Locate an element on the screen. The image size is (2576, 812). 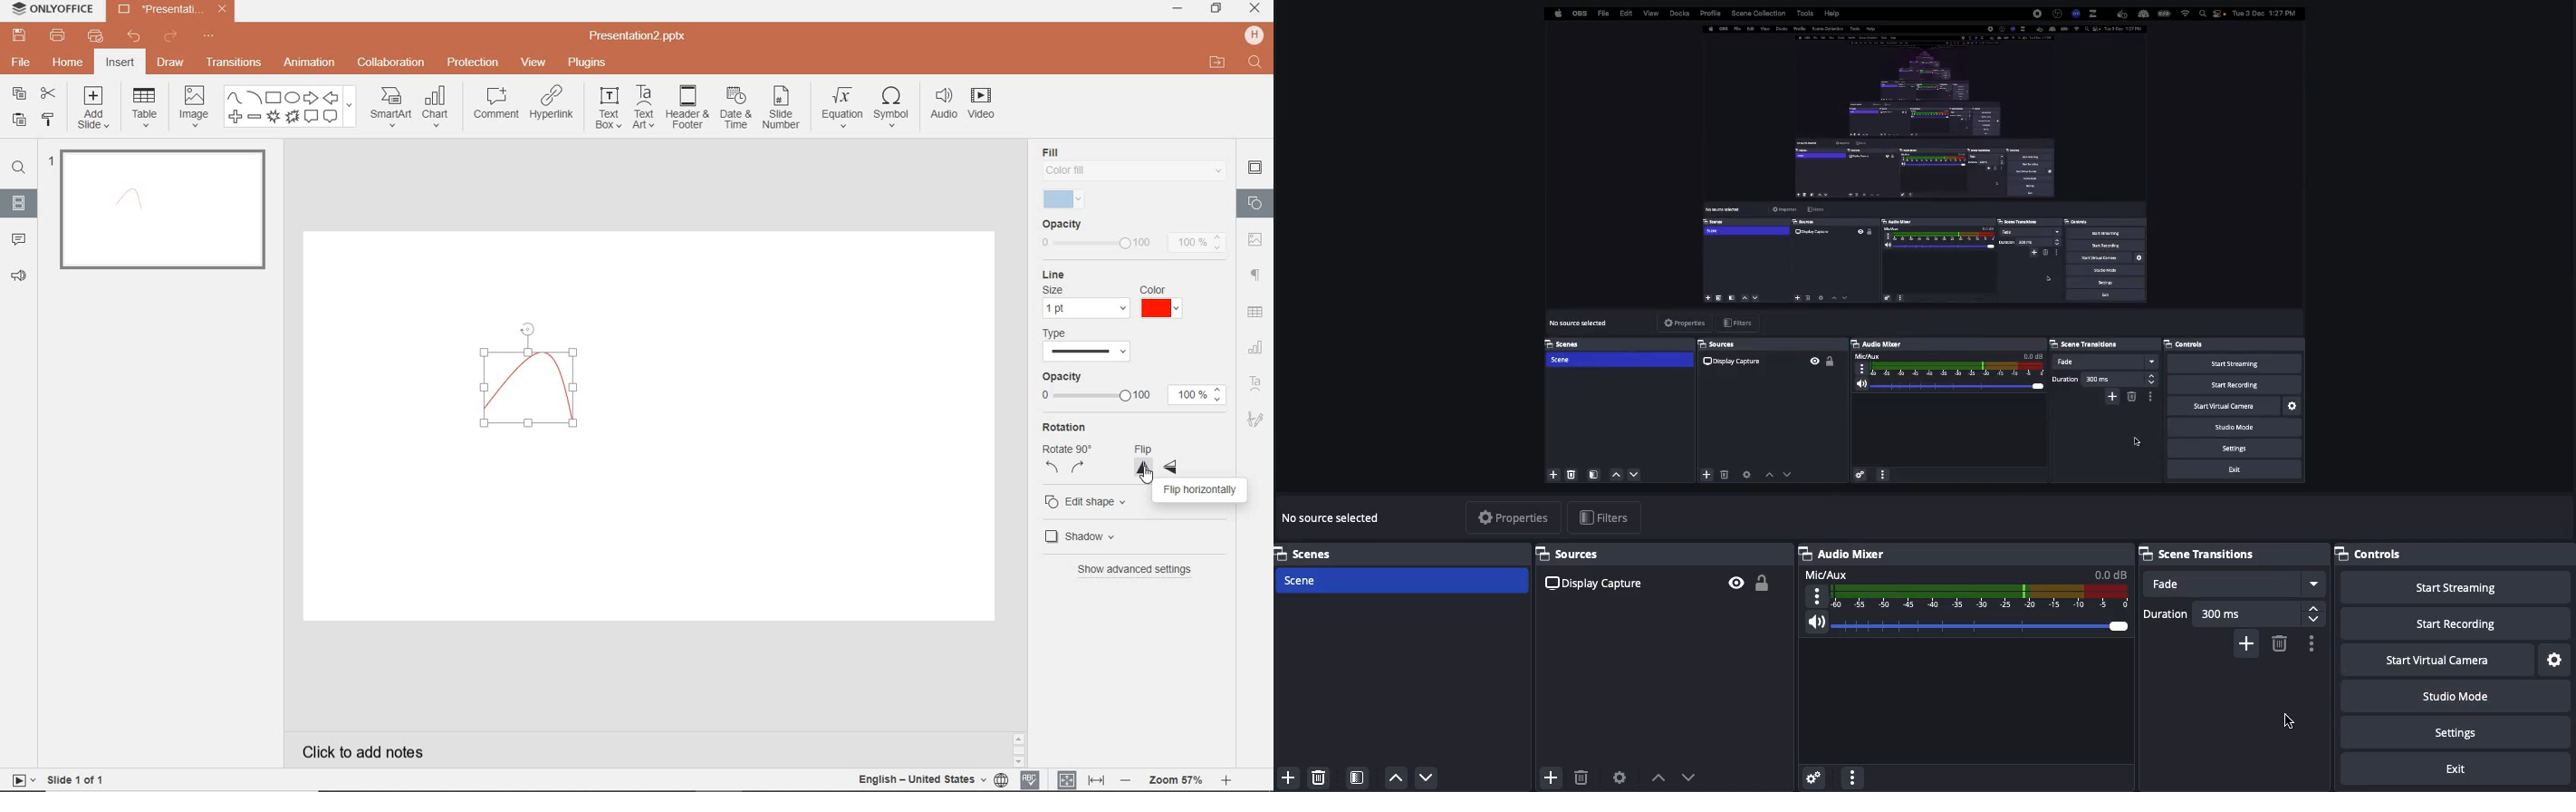
Delete is located at coordinates (2278, 643).